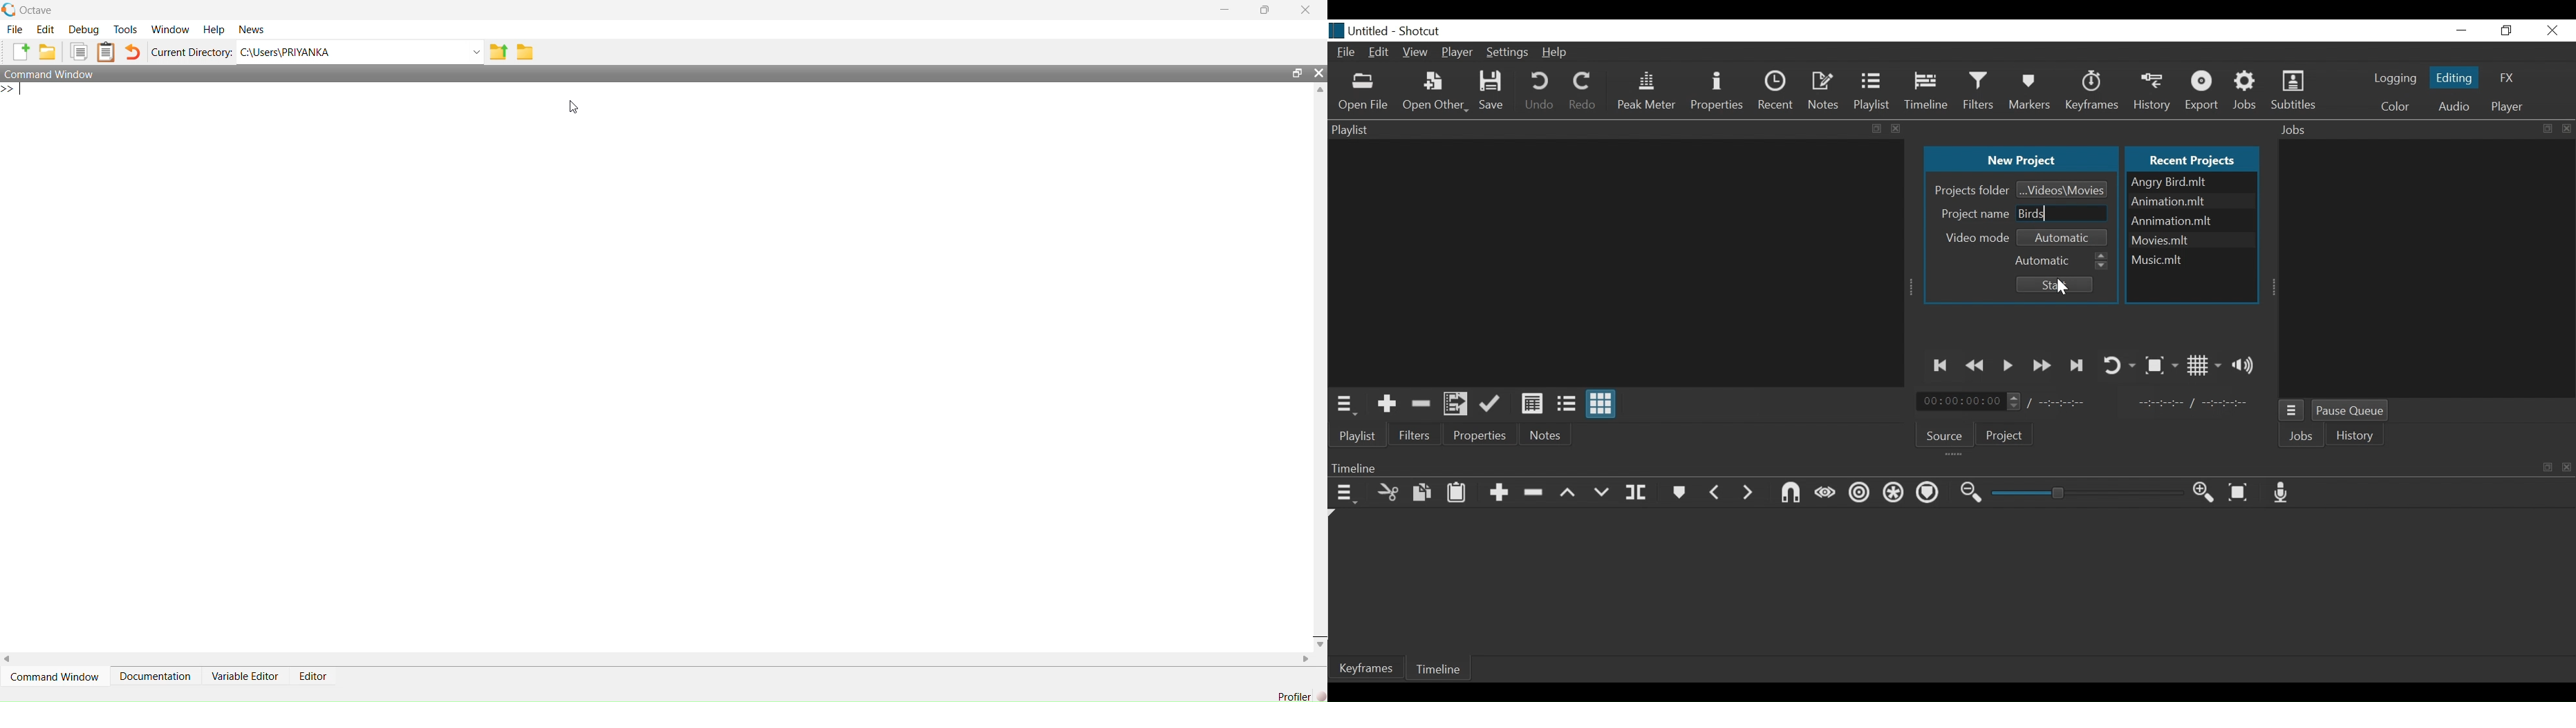 The image size is (2576, 728). Describe the element at coordinates (1493, 92) in the screenshot. I see `Save` at that location.